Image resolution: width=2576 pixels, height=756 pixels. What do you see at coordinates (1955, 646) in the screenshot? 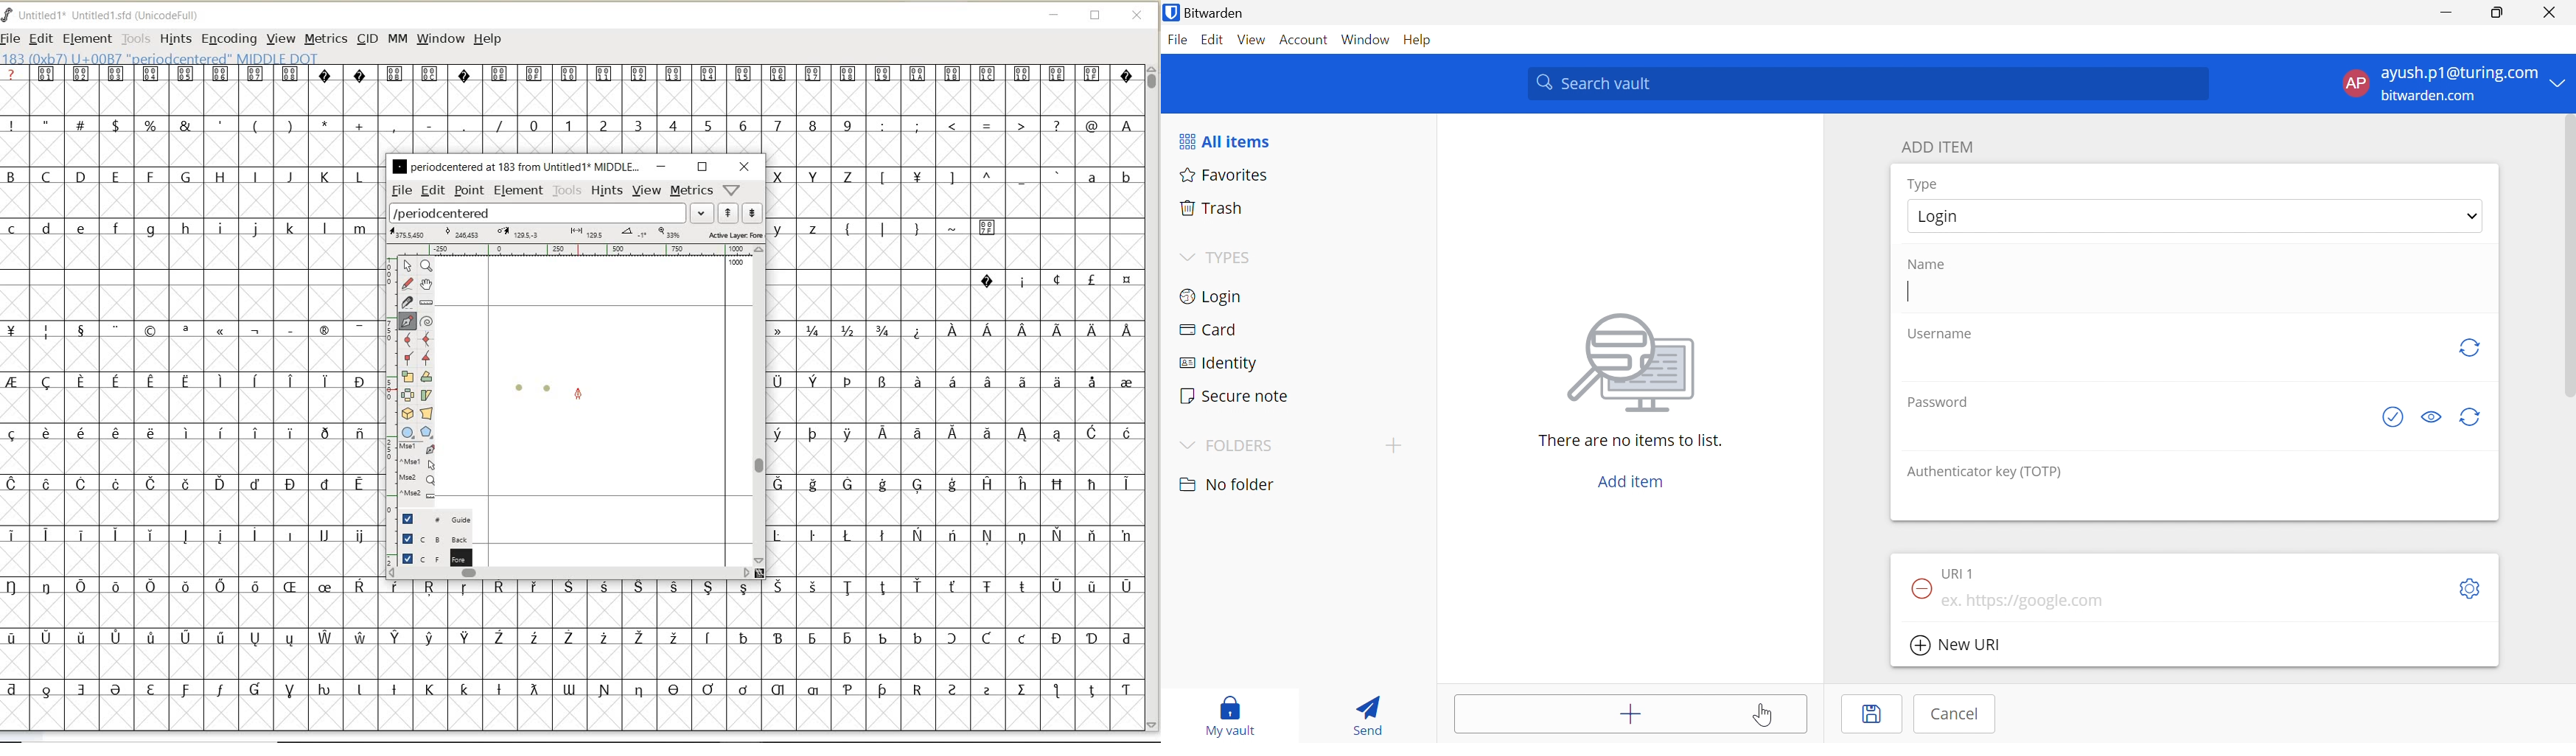
I see `New URl` at bounding box center [1955, 646].